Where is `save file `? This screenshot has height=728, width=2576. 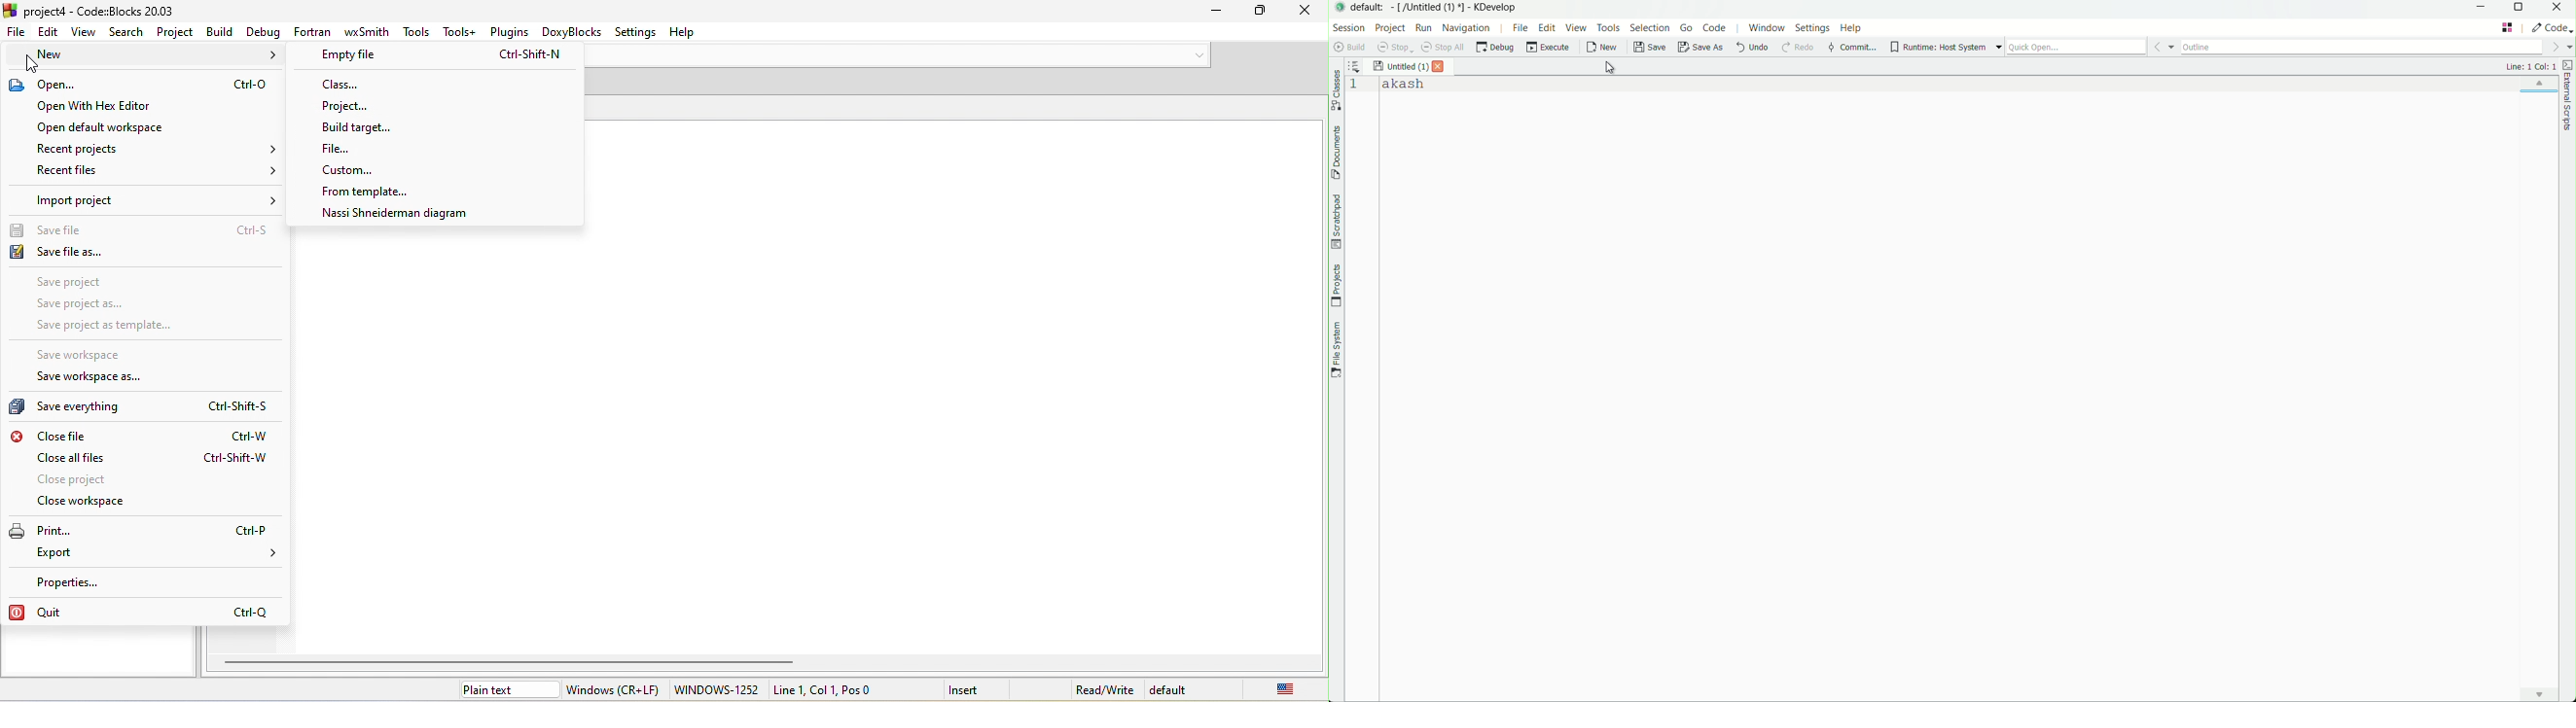
save file  is located at coordinates (148, 228).